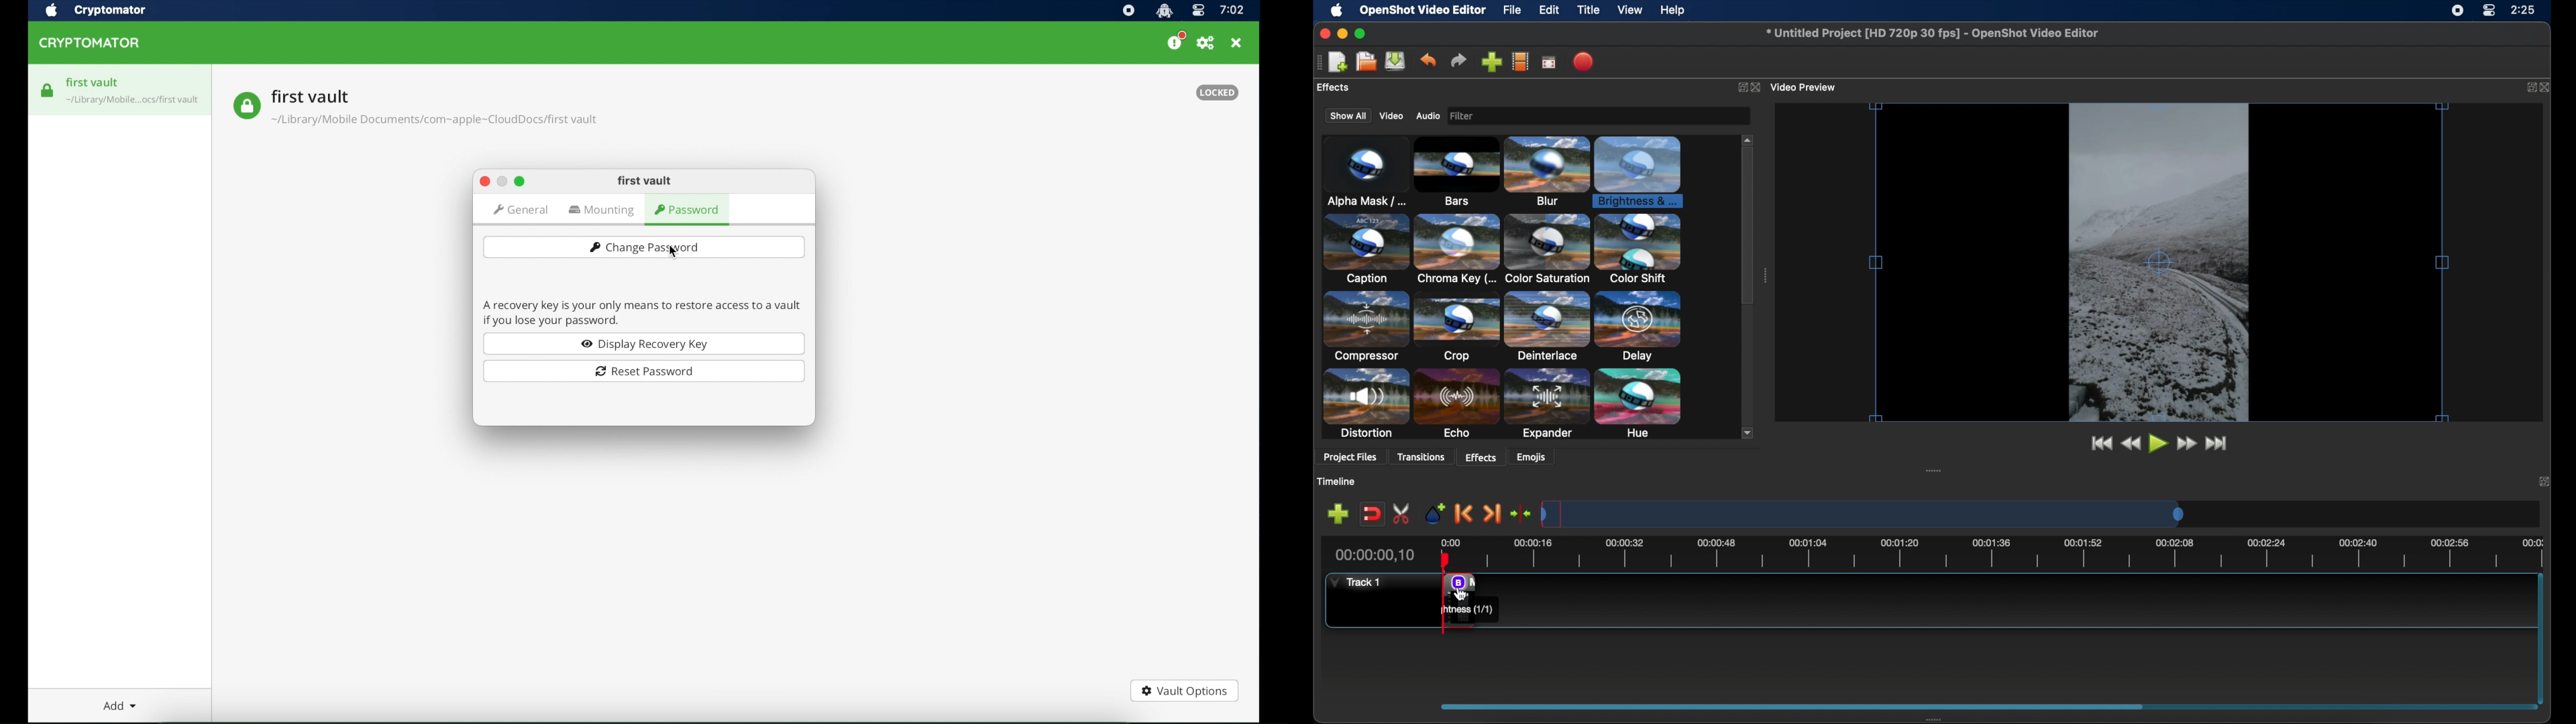 Image resolution: width=2576 pixels, height=728 pixels. I want to click on timeline scale, so click(2013, 554).